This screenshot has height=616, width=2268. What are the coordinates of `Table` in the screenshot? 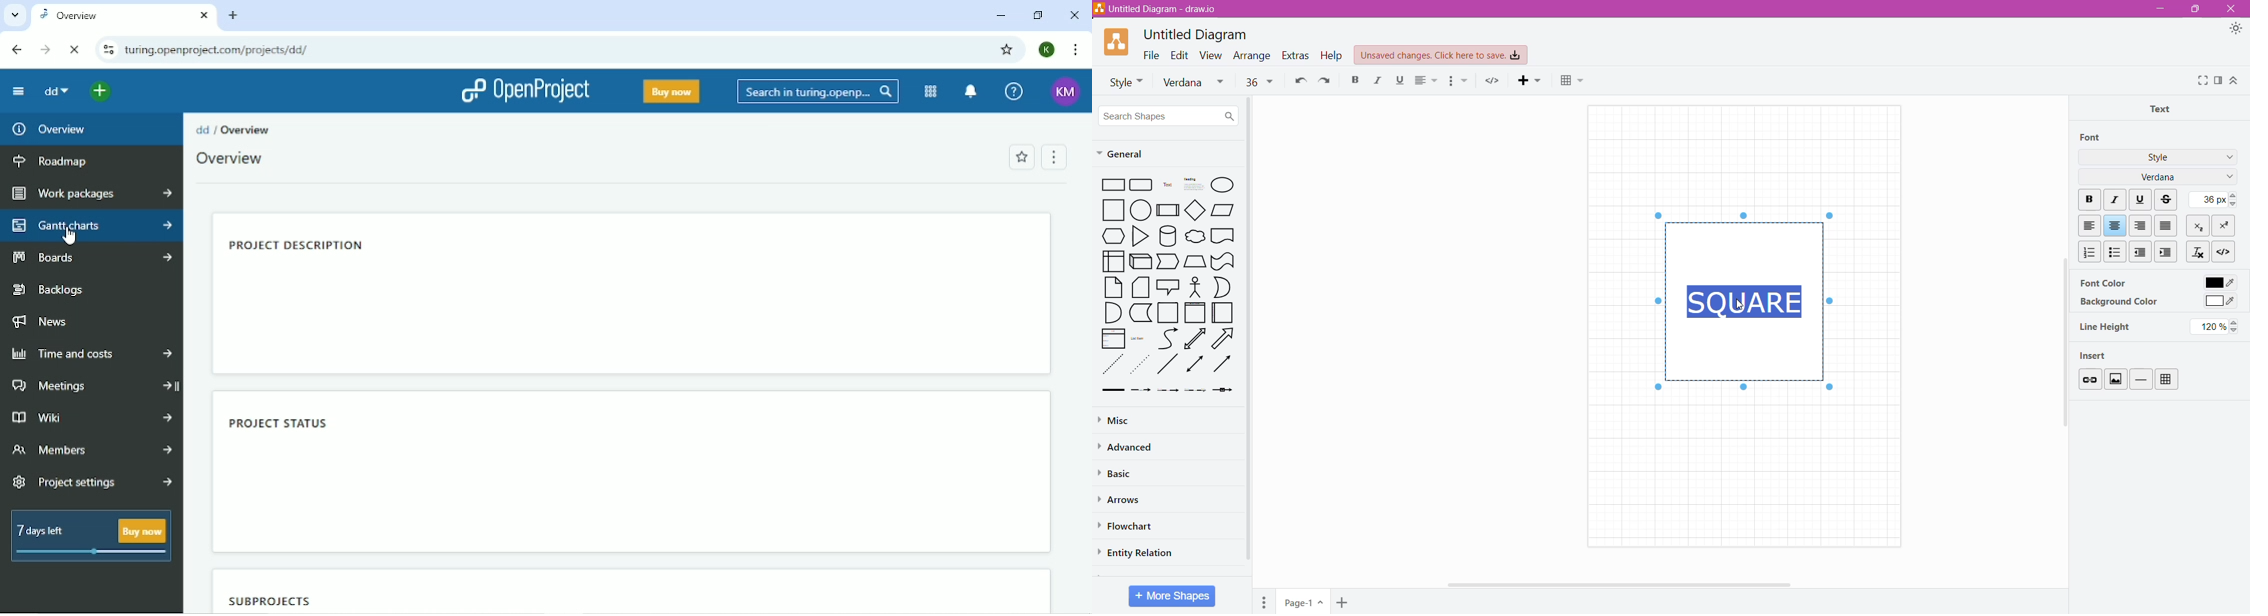 It's located at (2167, 379).